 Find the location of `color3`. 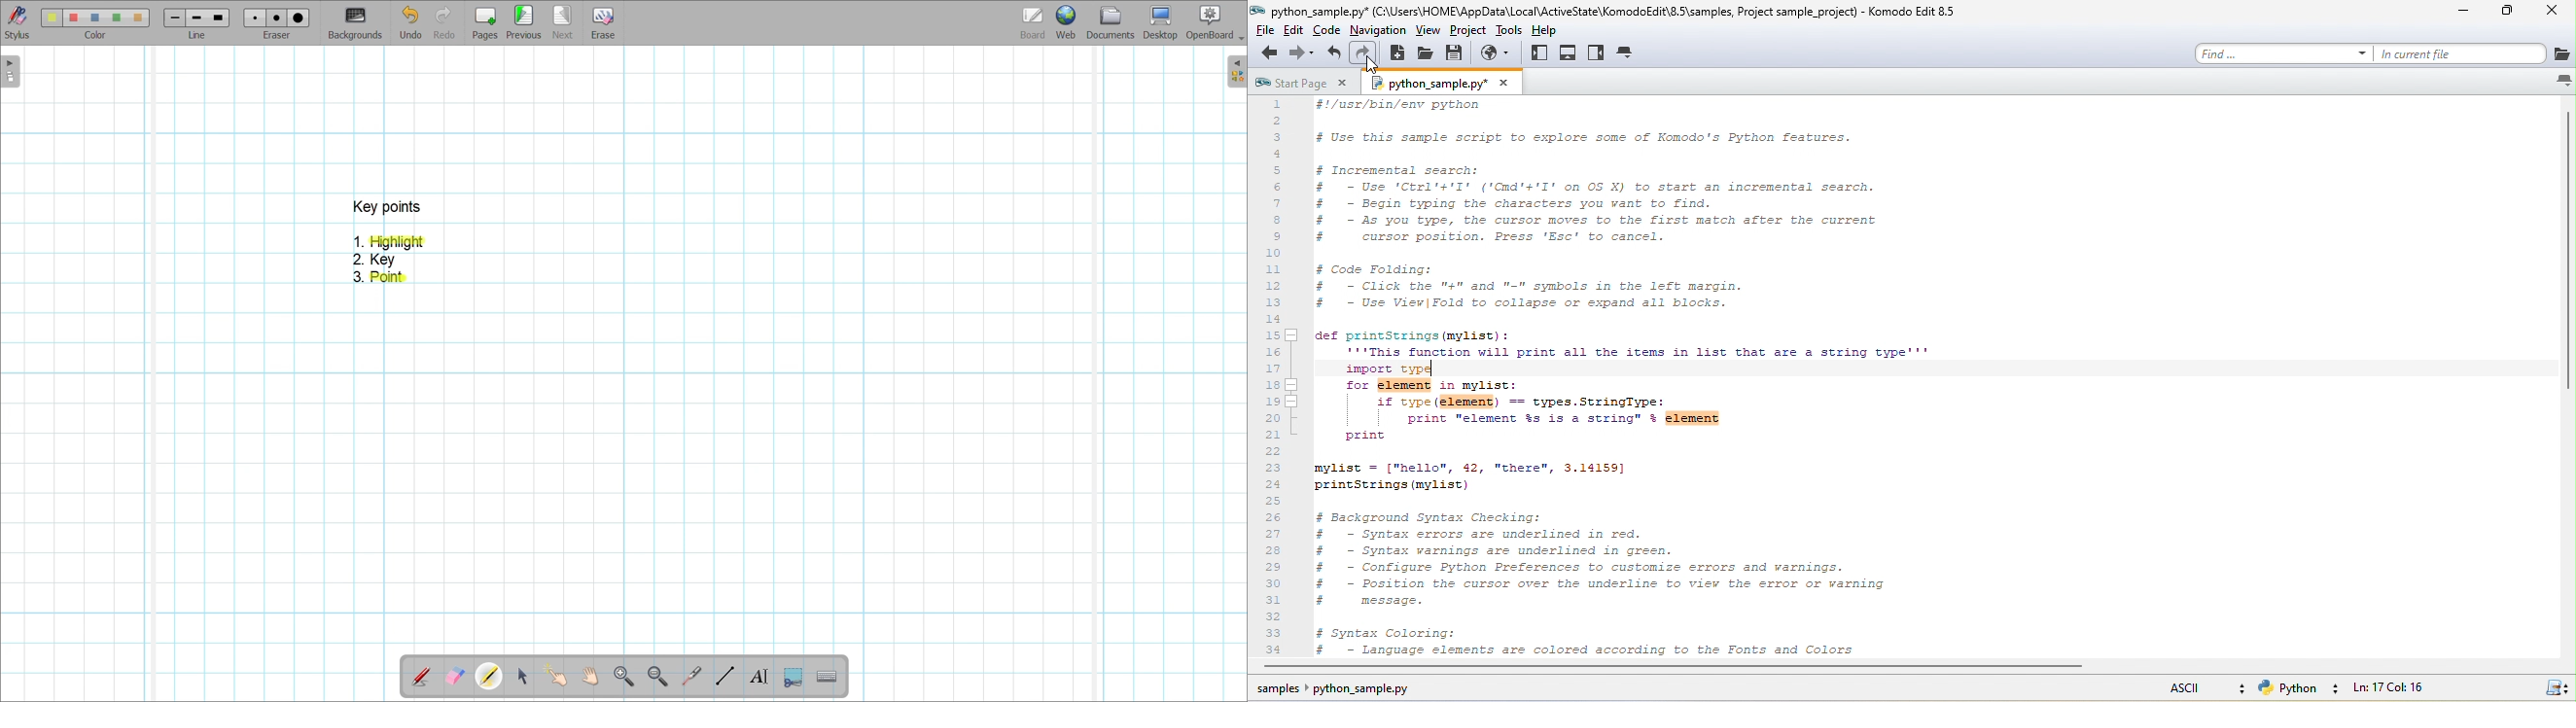

color3 is located at coordinates (96, 18).